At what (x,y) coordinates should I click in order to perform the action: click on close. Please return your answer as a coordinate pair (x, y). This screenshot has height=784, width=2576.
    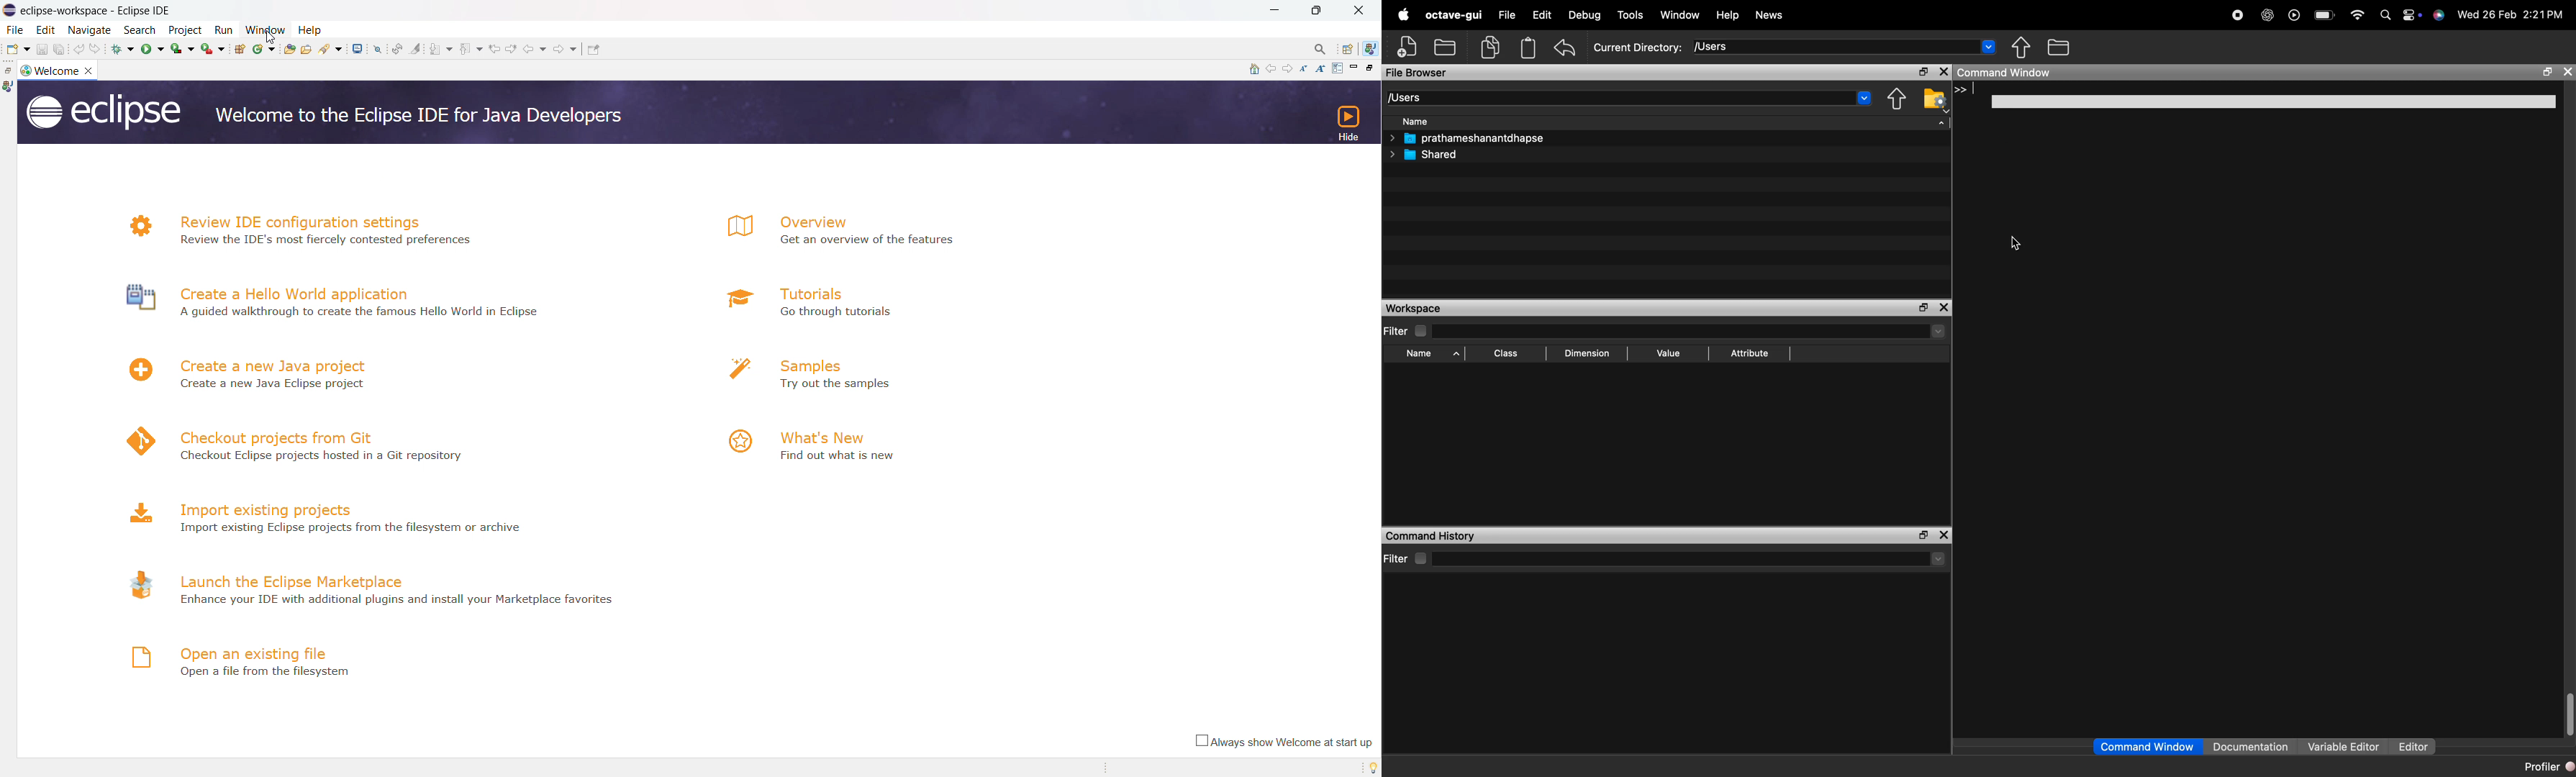
    Looking at the image, I should click on (1360, 11).